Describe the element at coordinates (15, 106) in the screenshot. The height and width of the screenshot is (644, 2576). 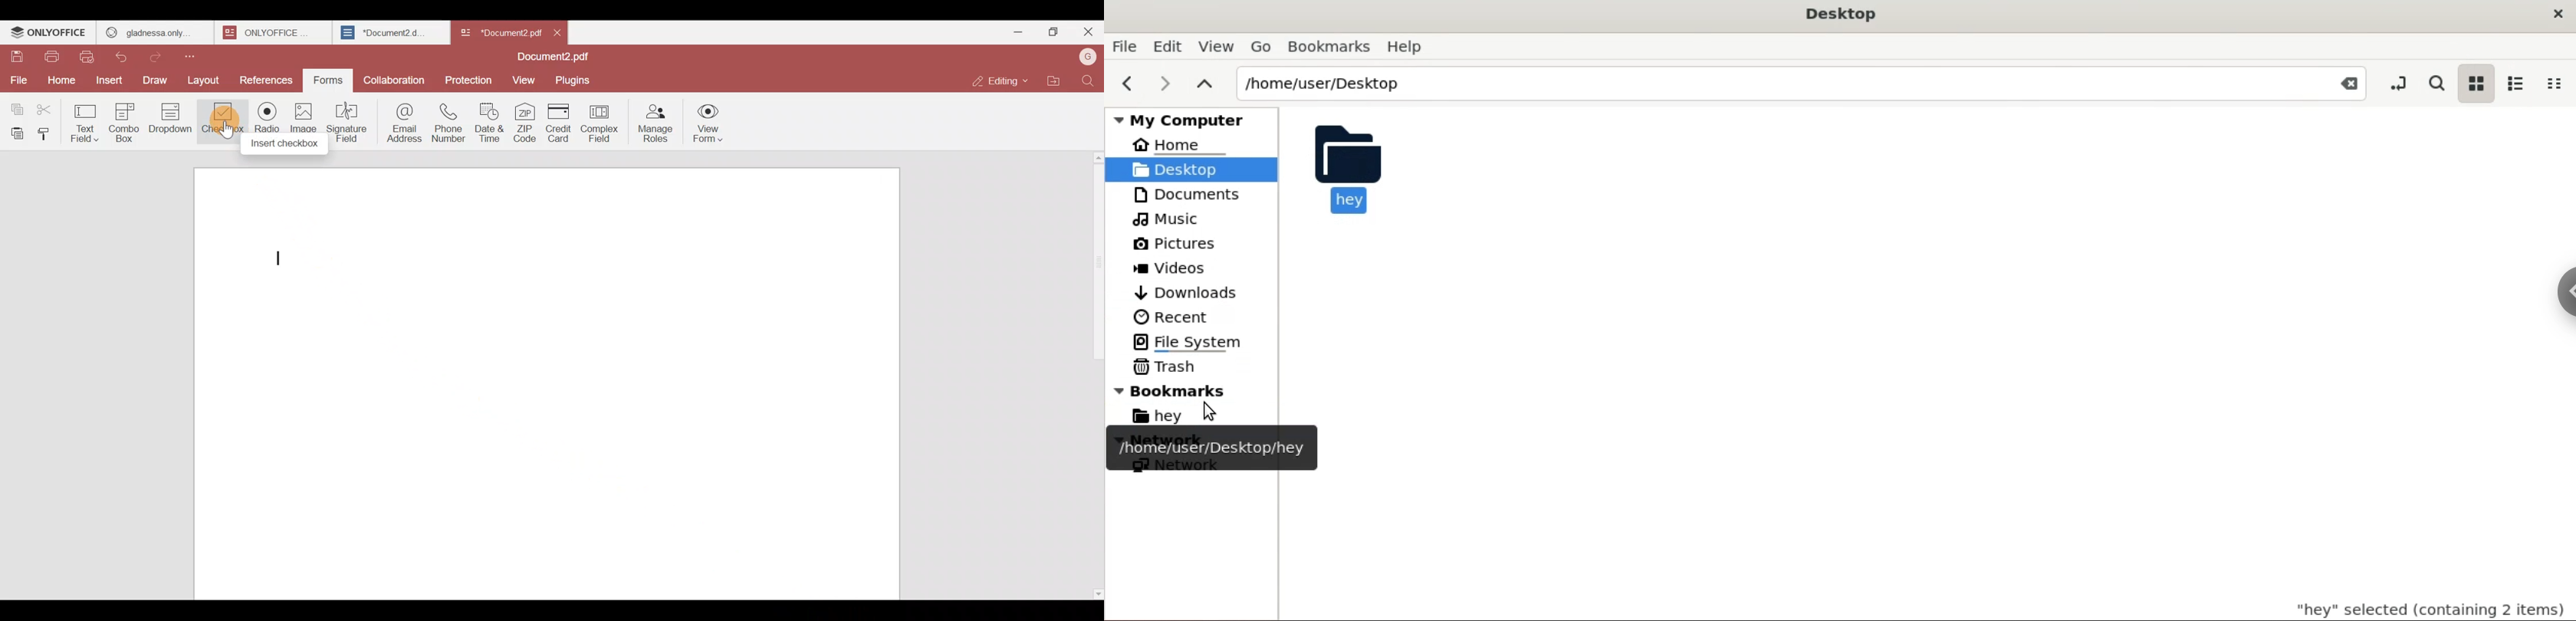
I see `Copy` at that location.